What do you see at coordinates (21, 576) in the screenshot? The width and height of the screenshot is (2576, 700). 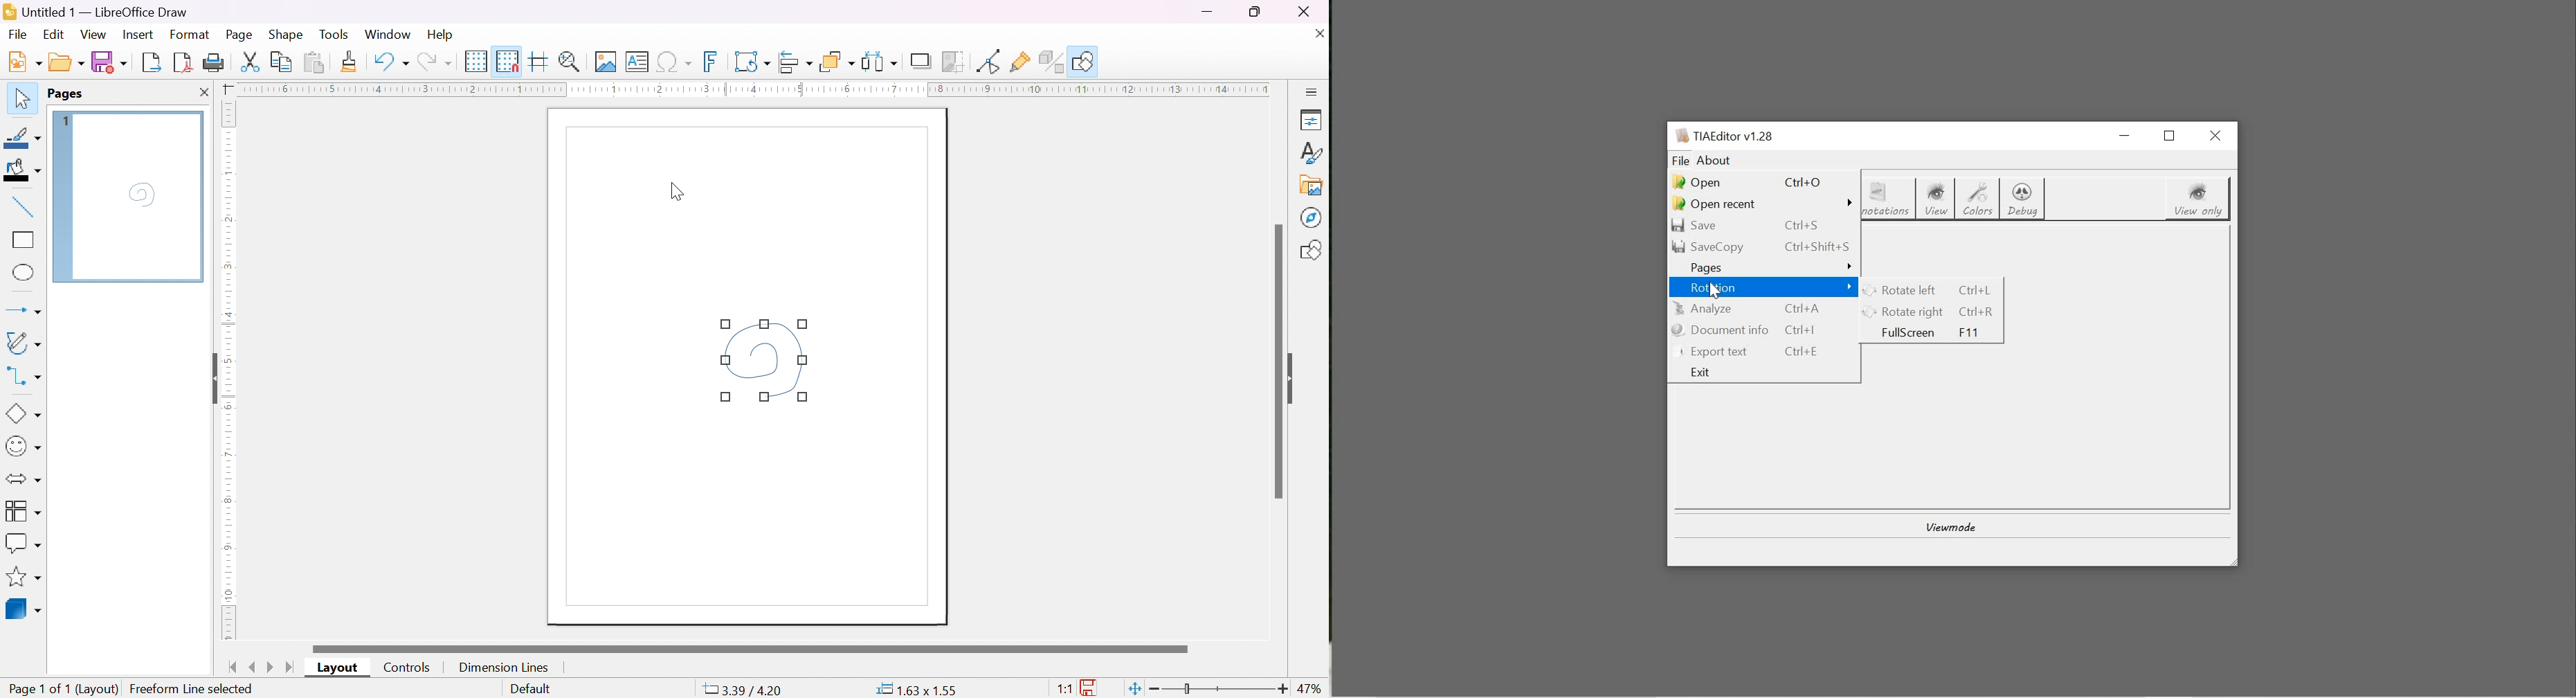 I see `stars & banners` at bounding box center [21, 576].